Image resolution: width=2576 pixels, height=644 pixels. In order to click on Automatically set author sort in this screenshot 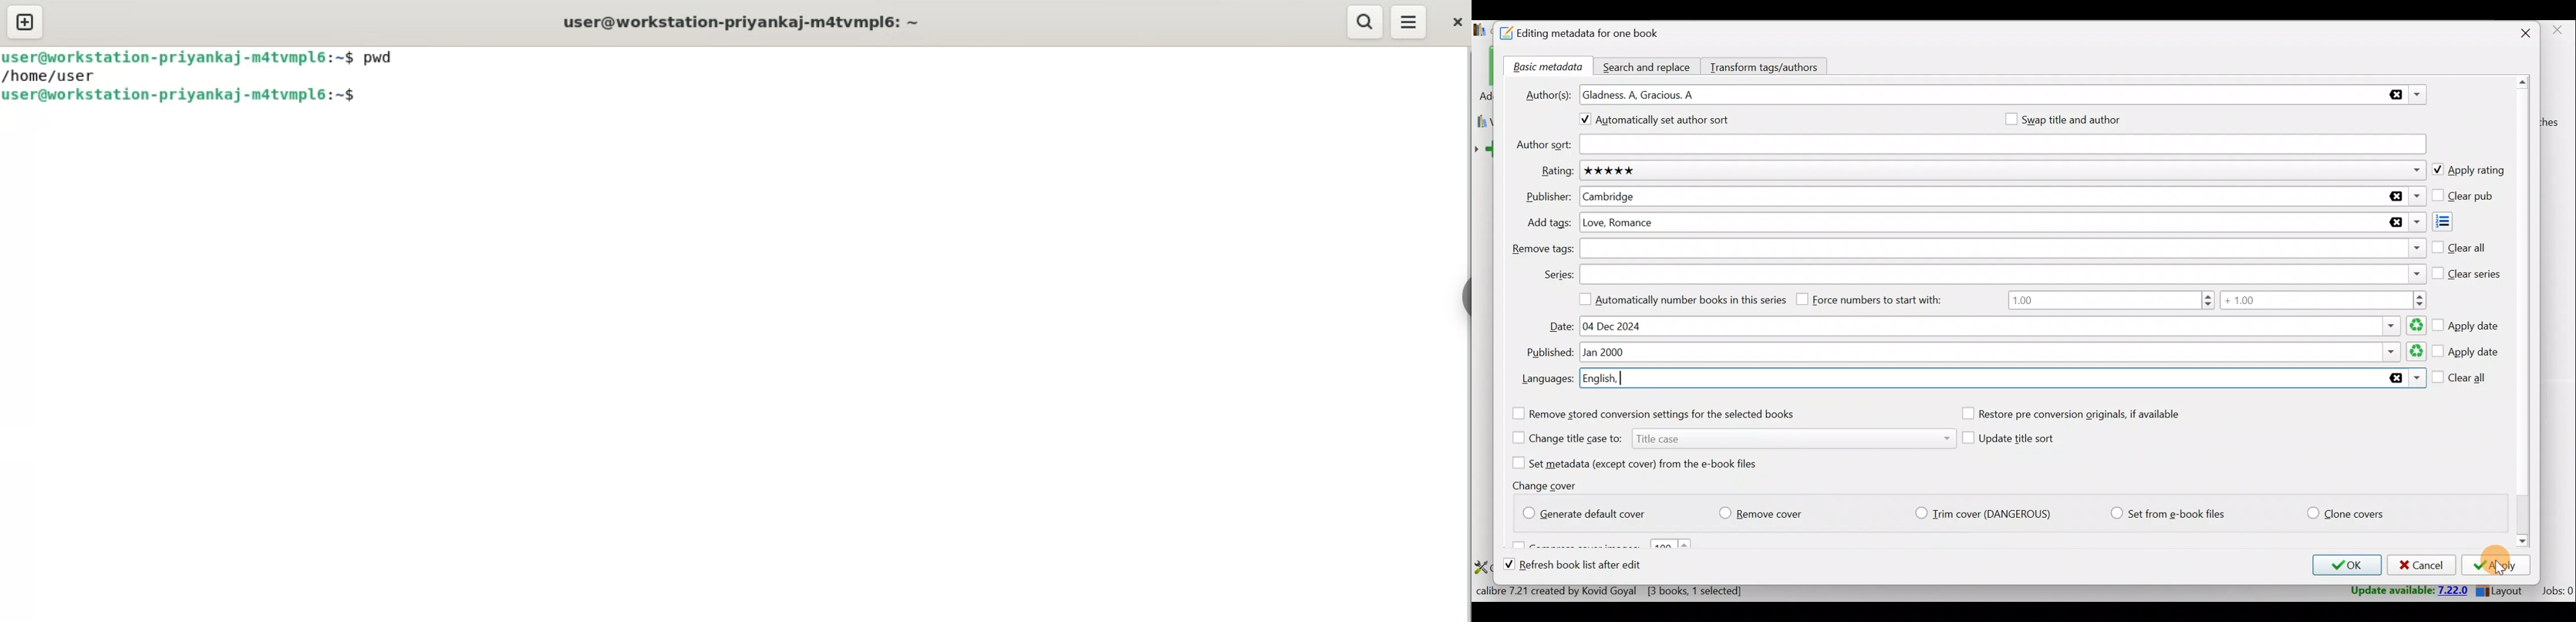, I will do `click(1663, 122)`.